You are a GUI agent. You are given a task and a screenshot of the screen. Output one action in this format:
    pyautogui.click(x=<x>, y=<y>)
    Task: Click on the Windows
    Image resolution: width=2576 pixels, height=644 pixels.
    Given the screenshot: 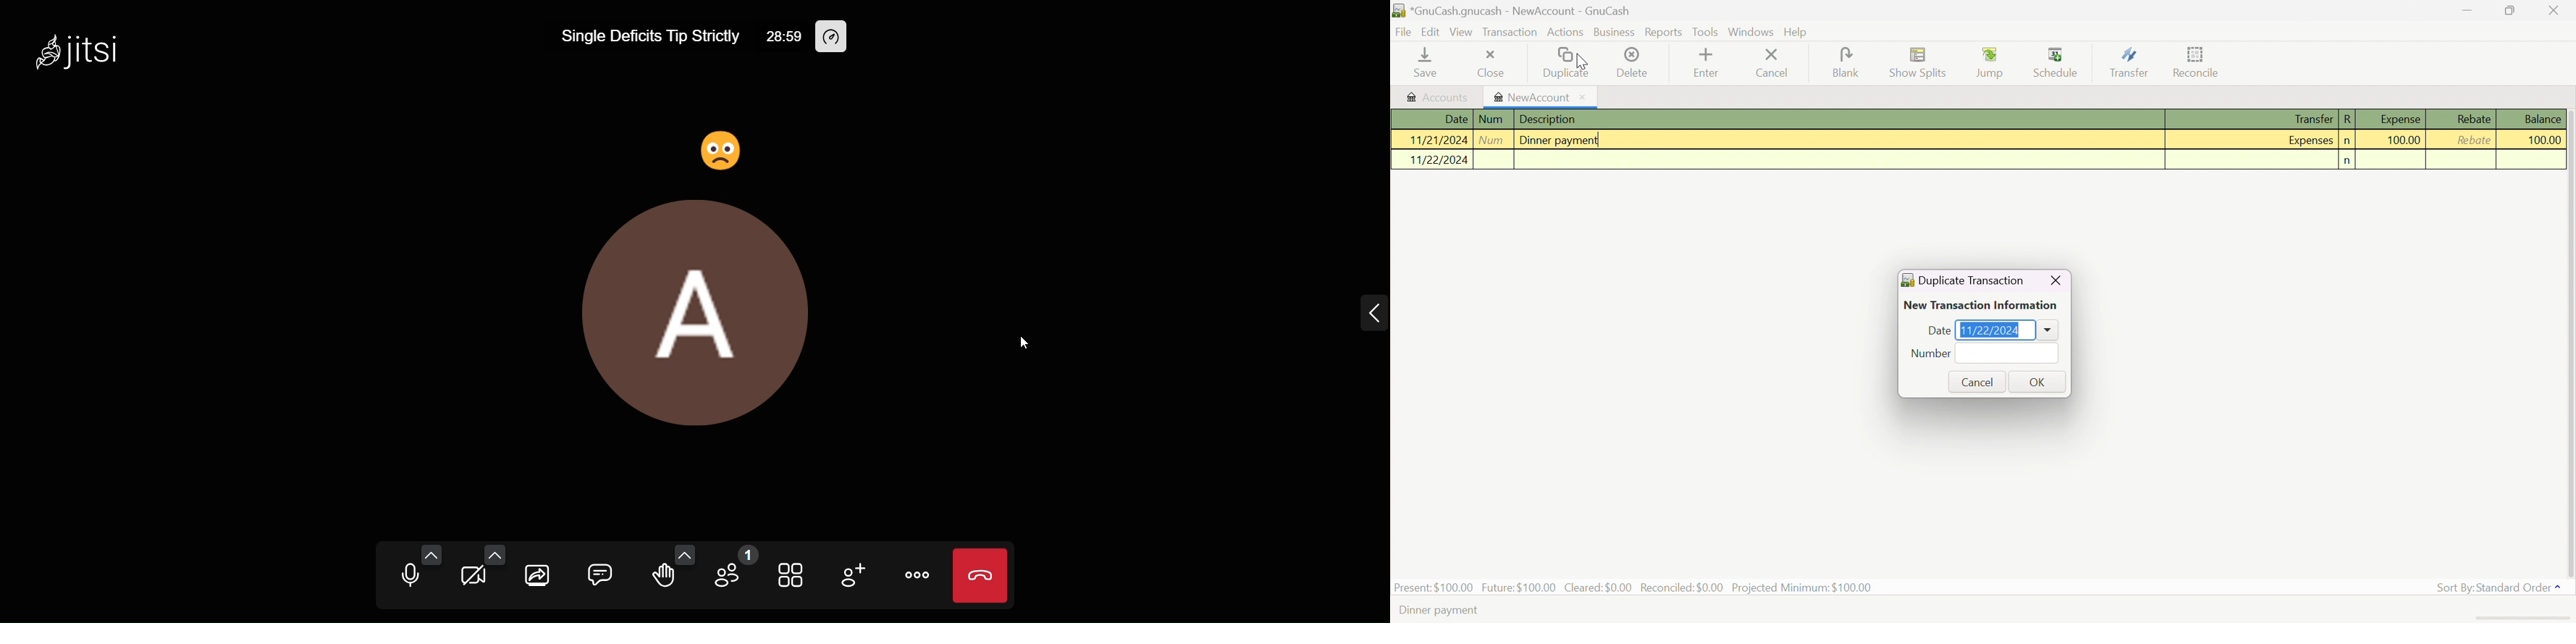 What is the action you would take?
    pyautogui.click(x=1753, y=33)
    